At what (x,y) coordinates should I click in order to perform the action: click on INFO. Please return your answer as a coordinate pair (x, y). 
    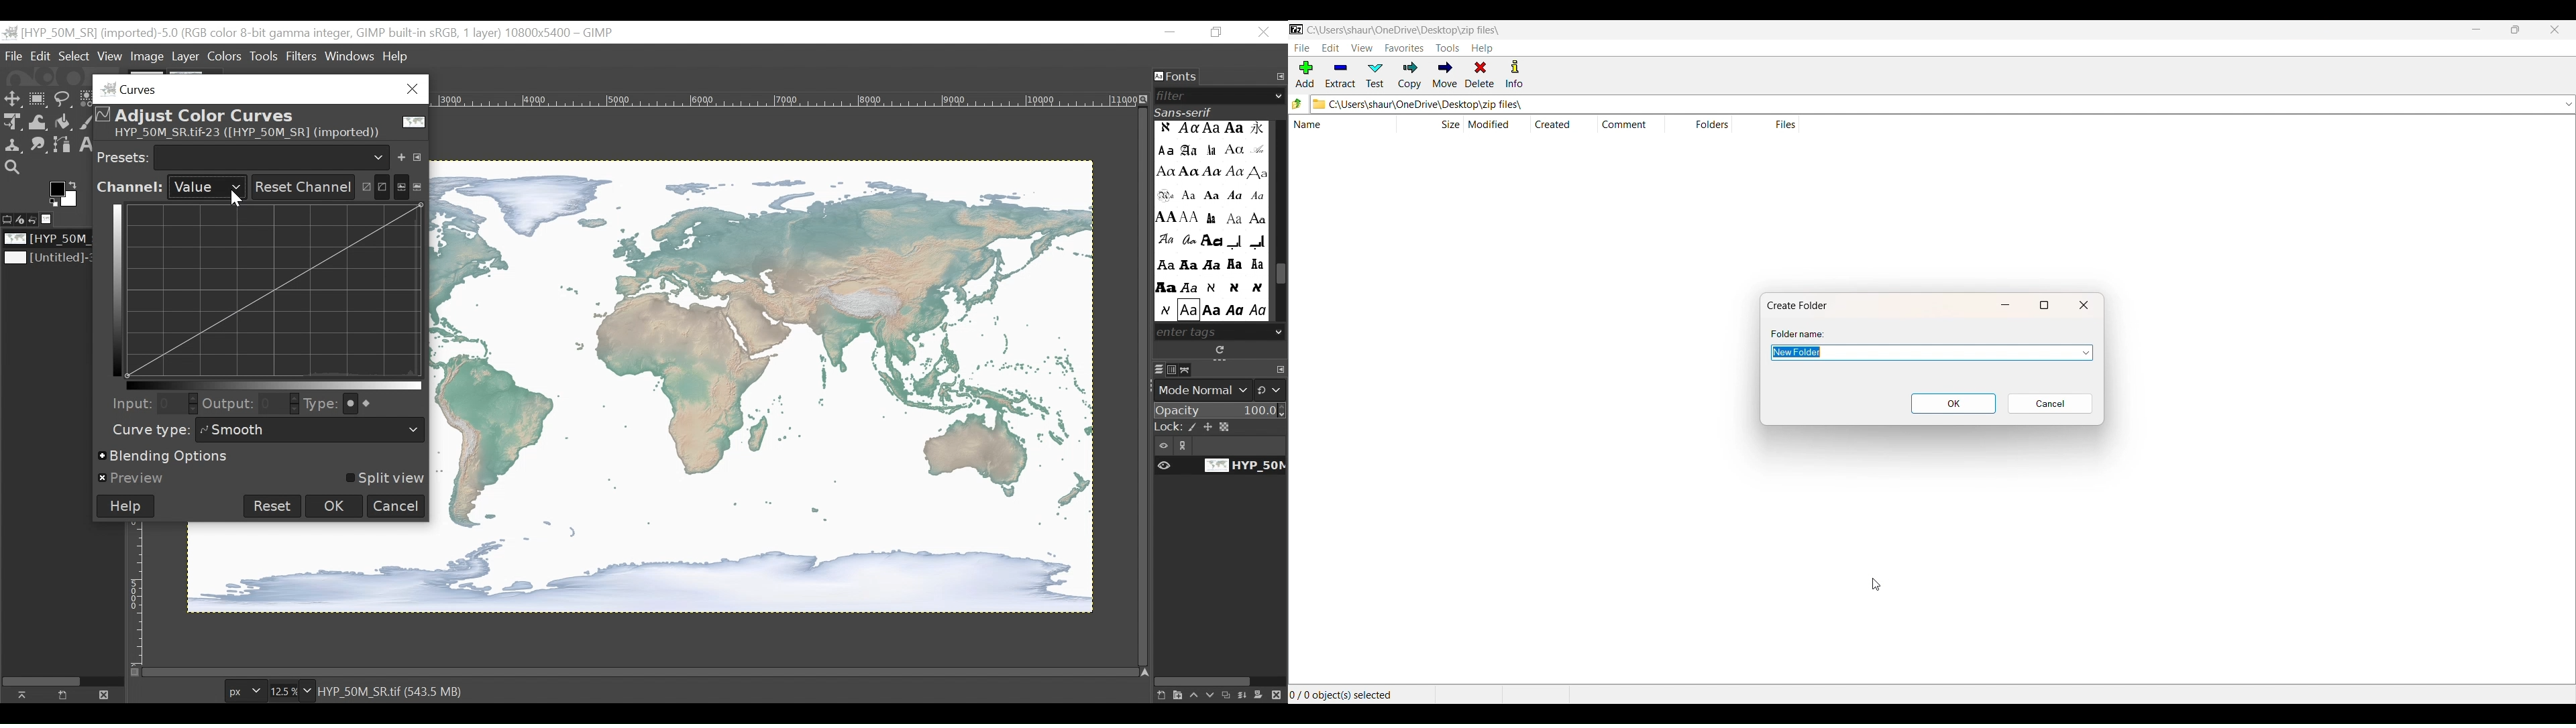
    Looking at the image, I should click on (1517, 75).